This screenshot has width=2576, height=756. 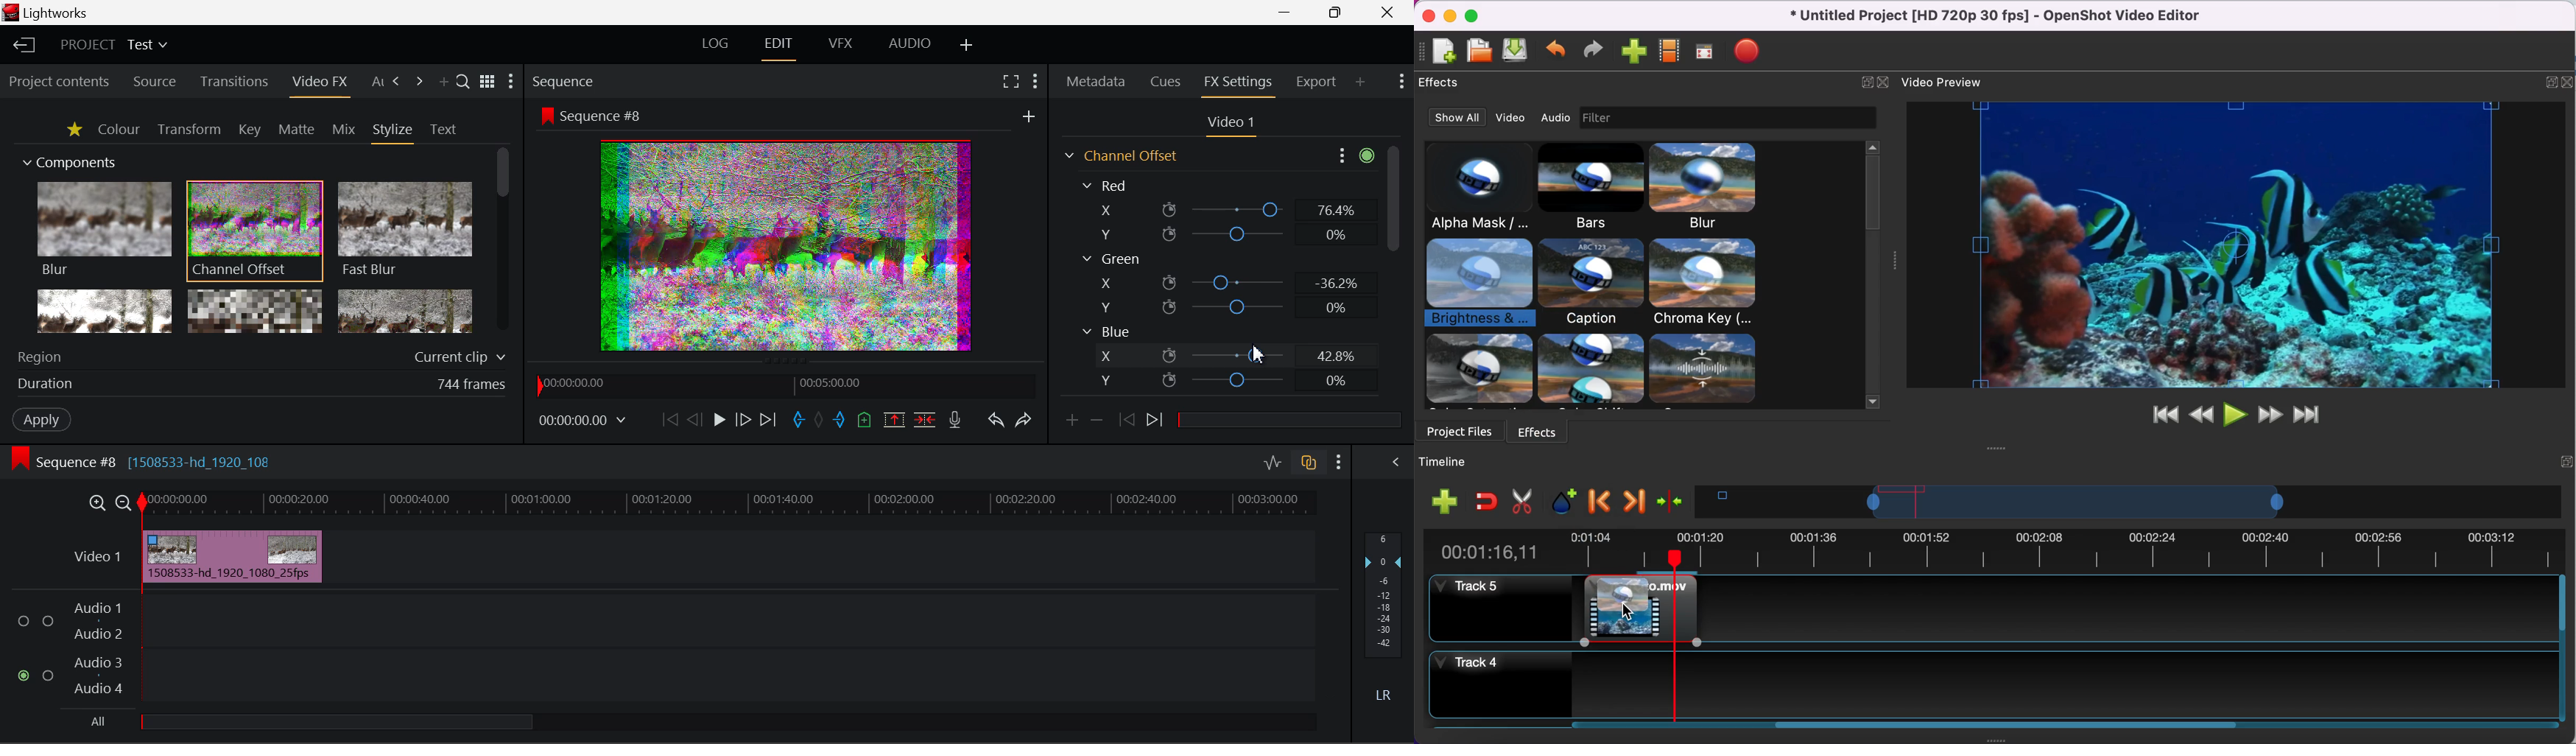 I want to click on VFX Layout, so click(x=840, y=47).